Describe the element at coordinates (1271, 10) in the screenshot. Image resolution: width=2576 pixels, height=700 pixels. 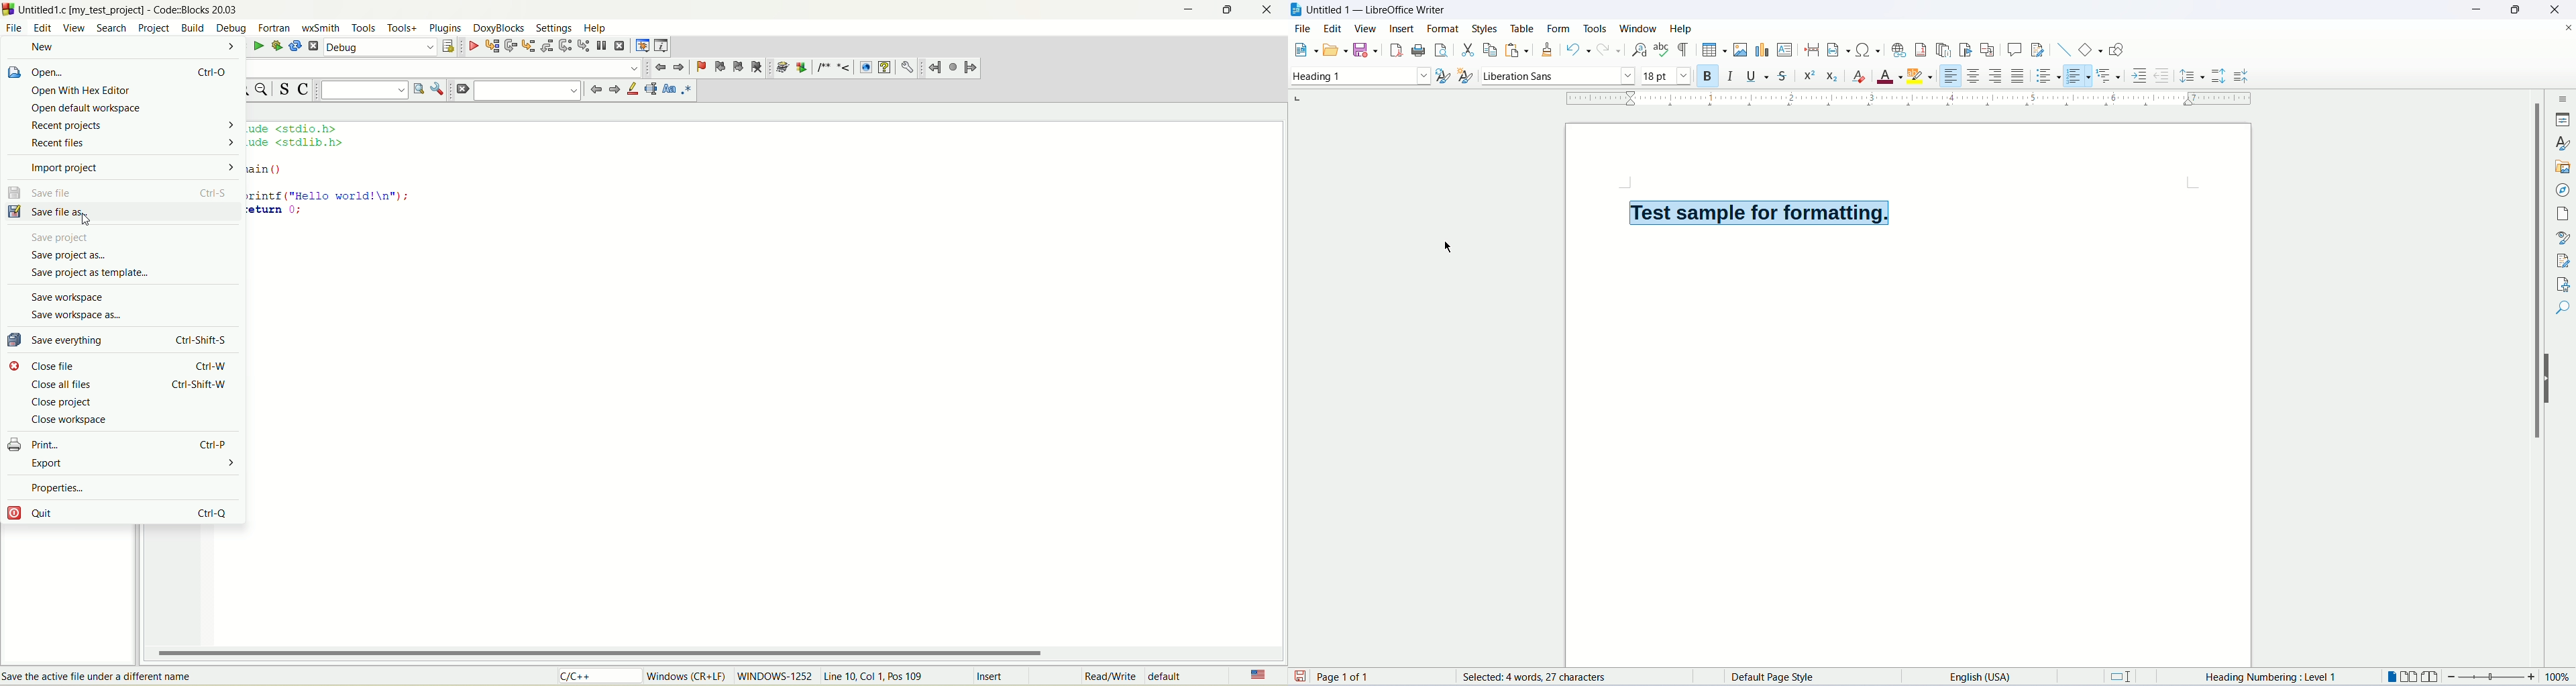
I see `close` at that location.